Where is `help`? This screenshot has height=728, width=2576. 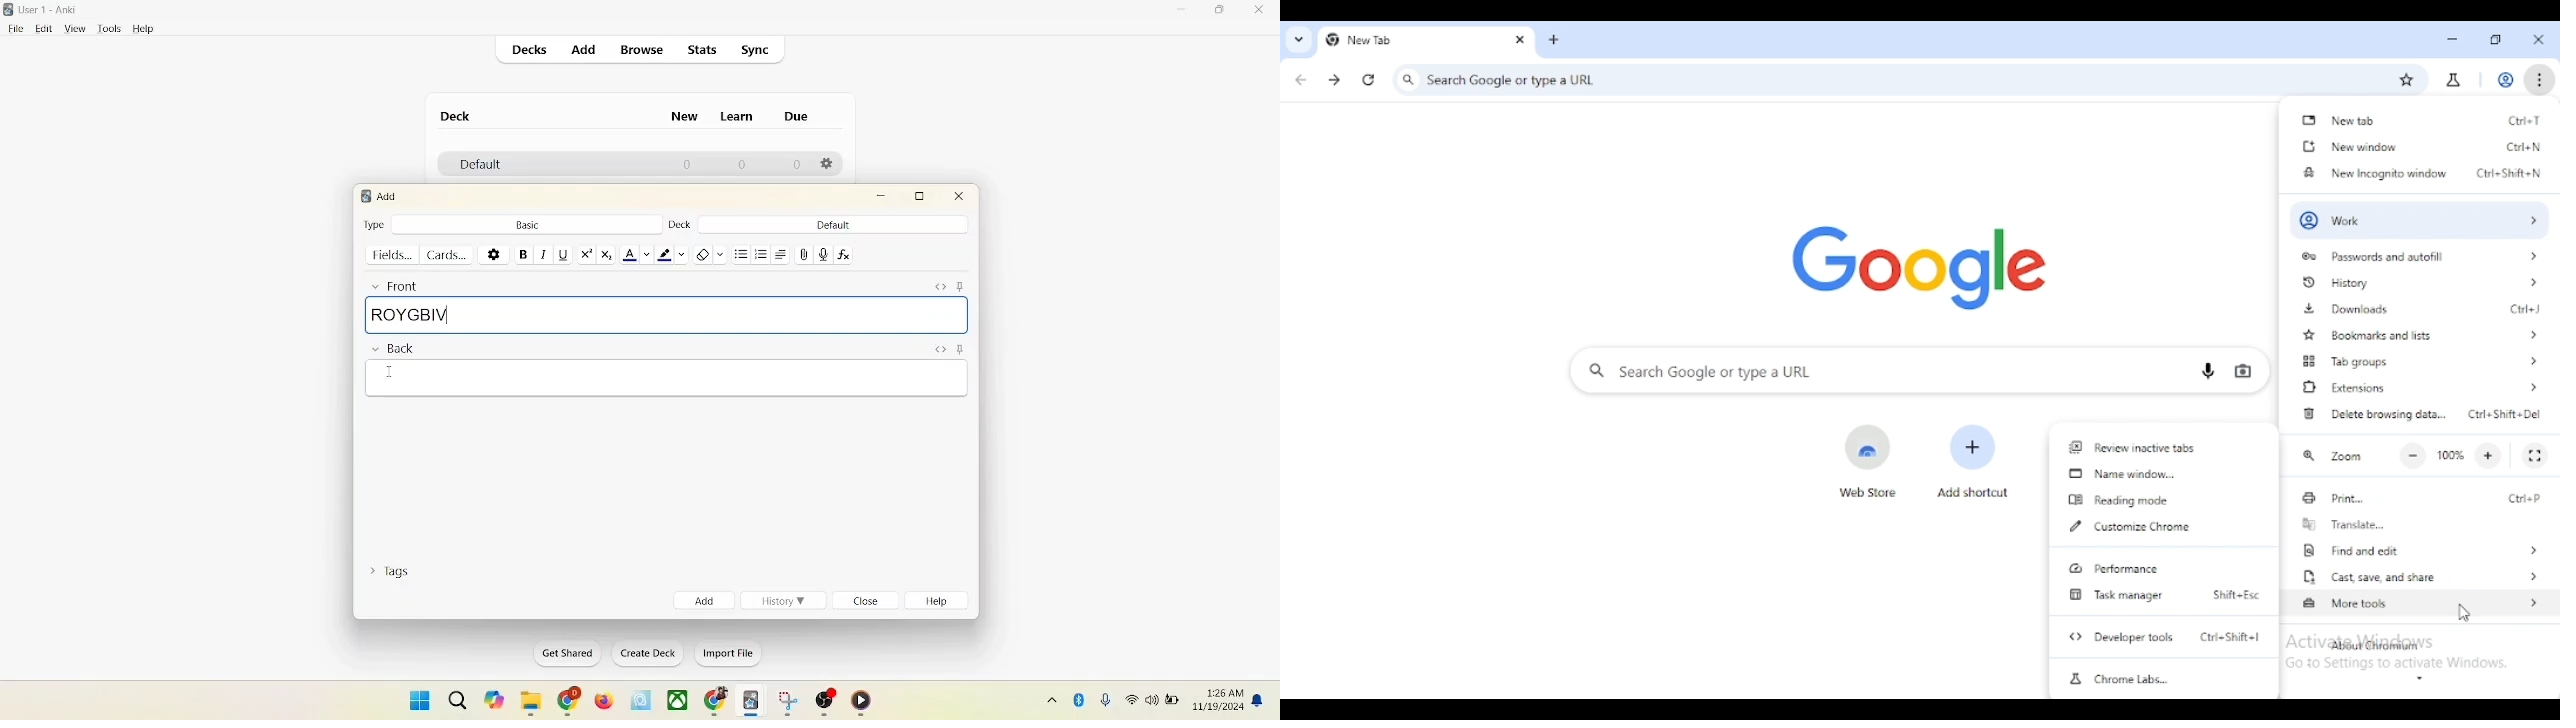 help is located at coordinates (144, 29).